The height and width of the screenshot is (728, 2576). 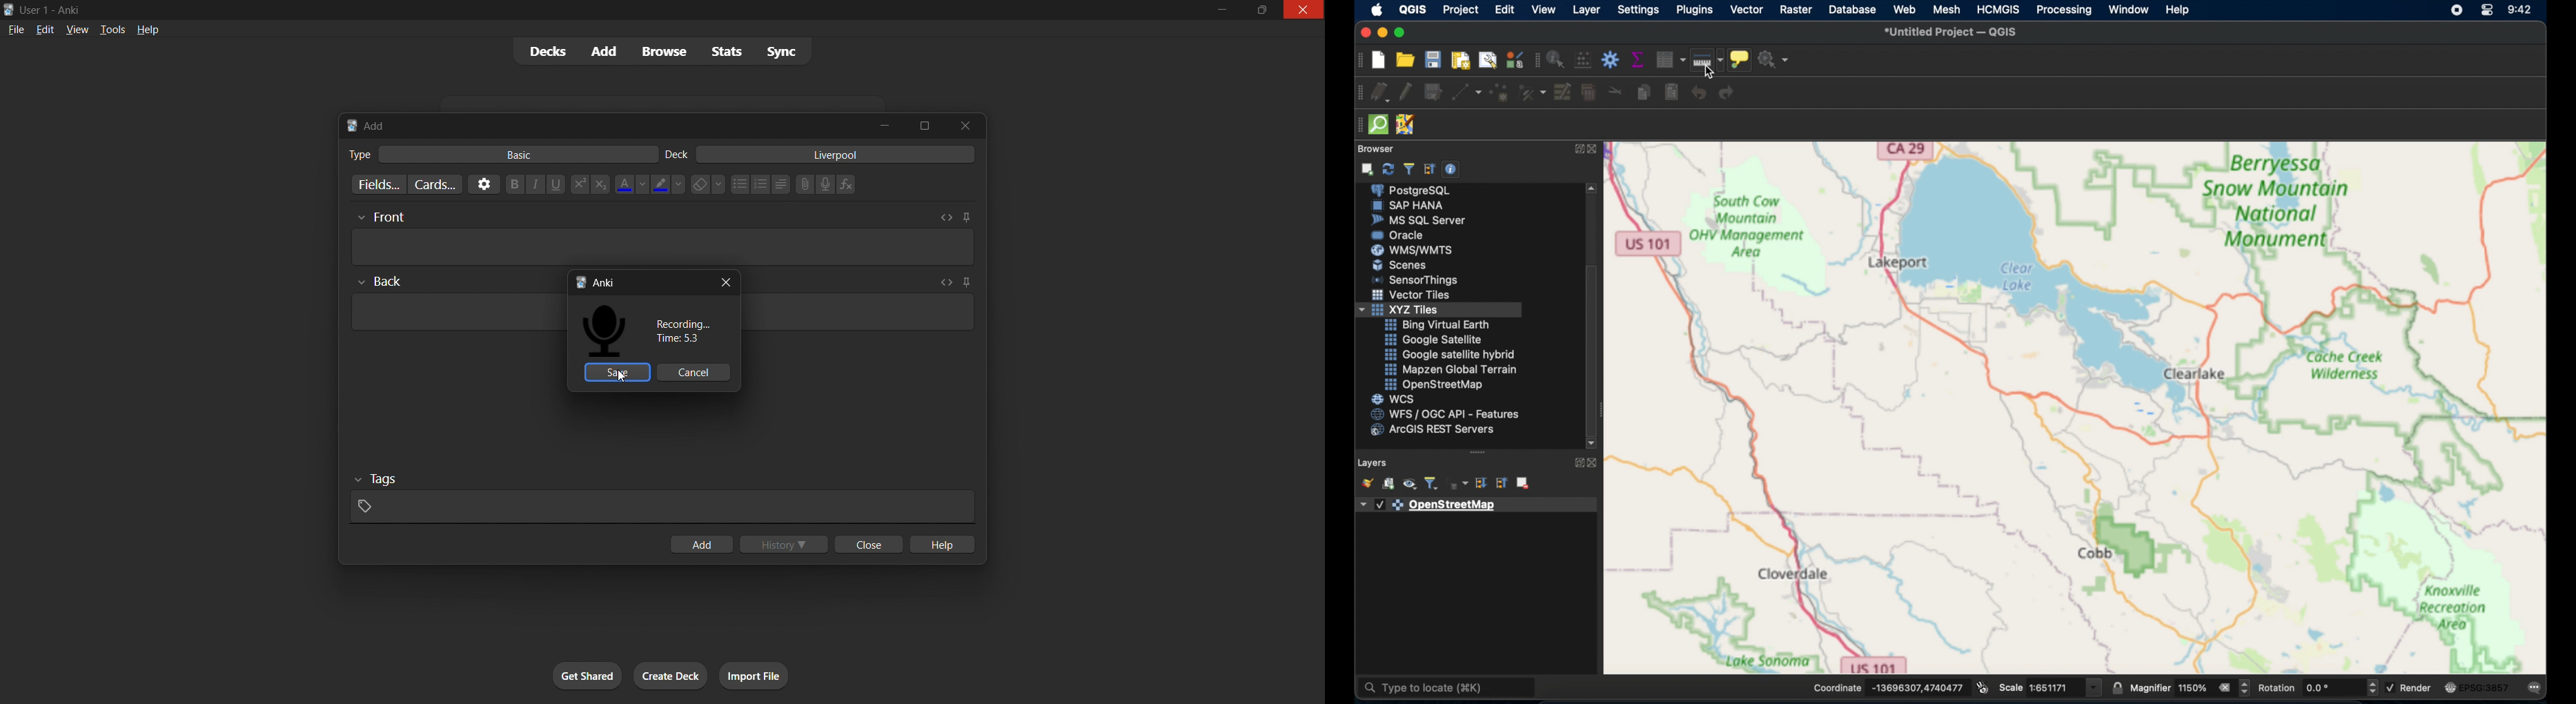 I want to click on edit, so click(x=45, y=30).